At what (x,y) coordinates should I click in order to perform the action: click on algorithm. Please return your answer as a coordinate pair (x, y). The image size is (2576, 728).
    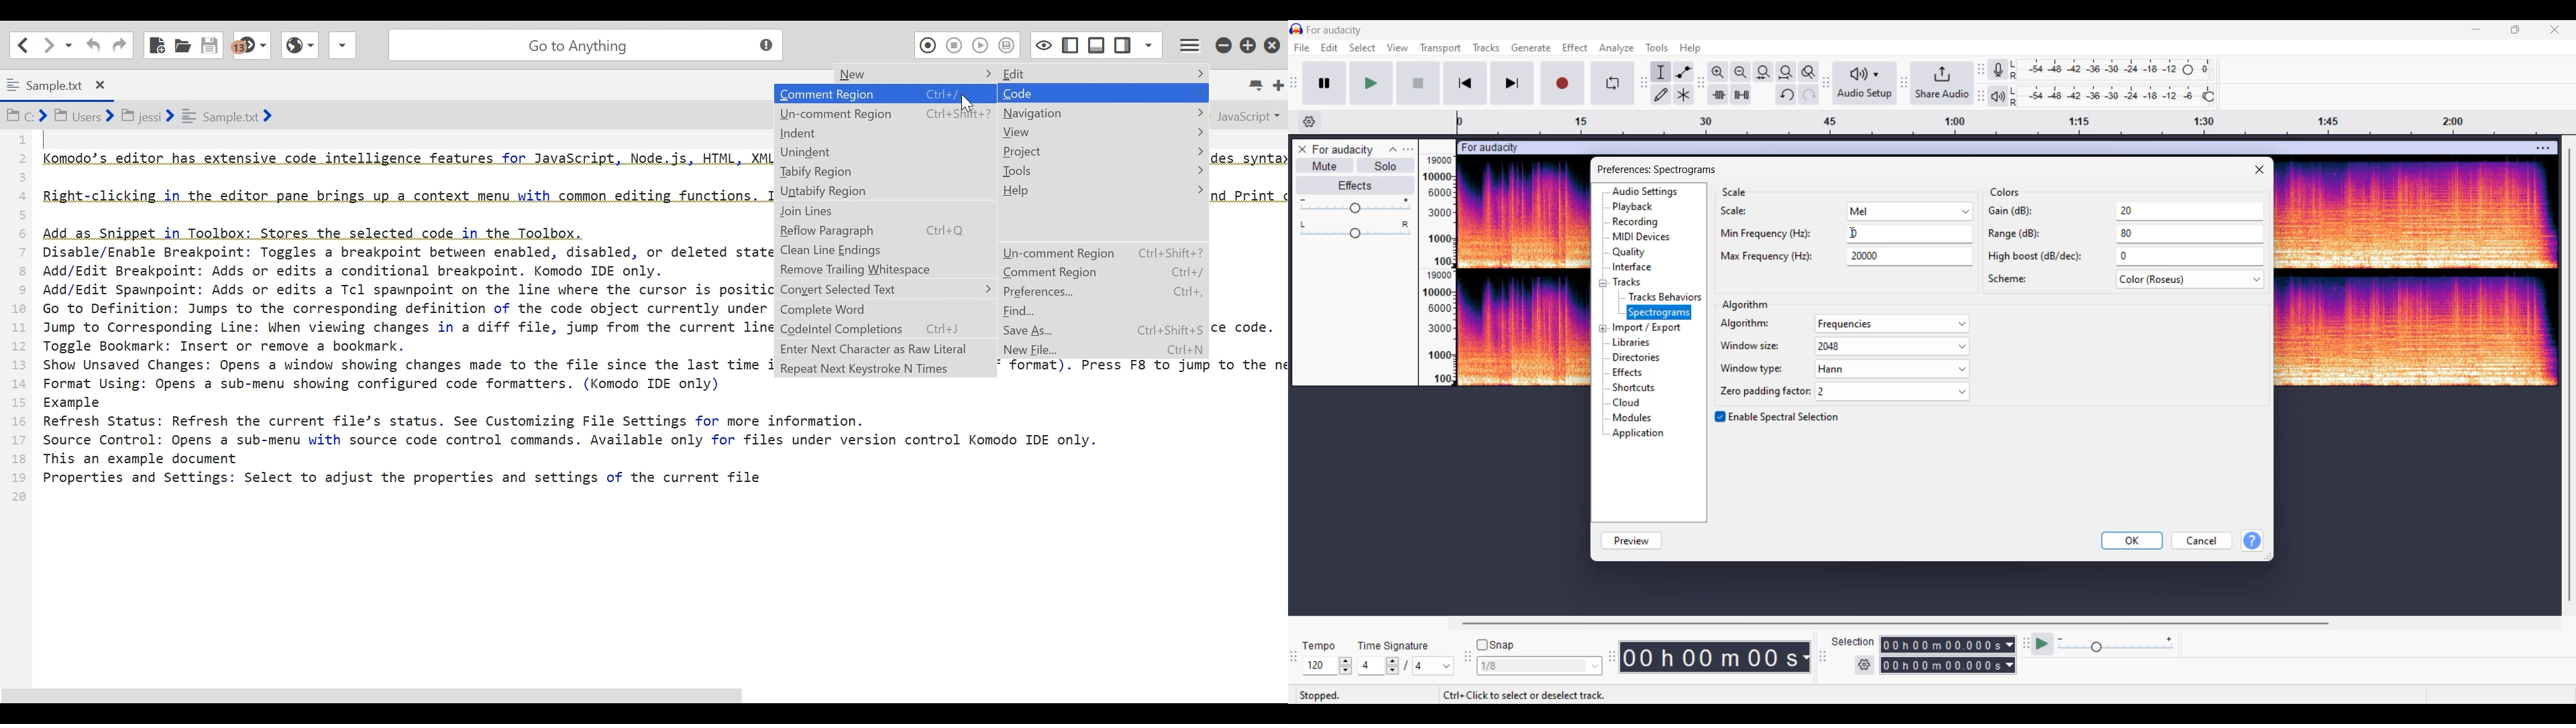
    Looking at the image, I should click on (1843, 324).